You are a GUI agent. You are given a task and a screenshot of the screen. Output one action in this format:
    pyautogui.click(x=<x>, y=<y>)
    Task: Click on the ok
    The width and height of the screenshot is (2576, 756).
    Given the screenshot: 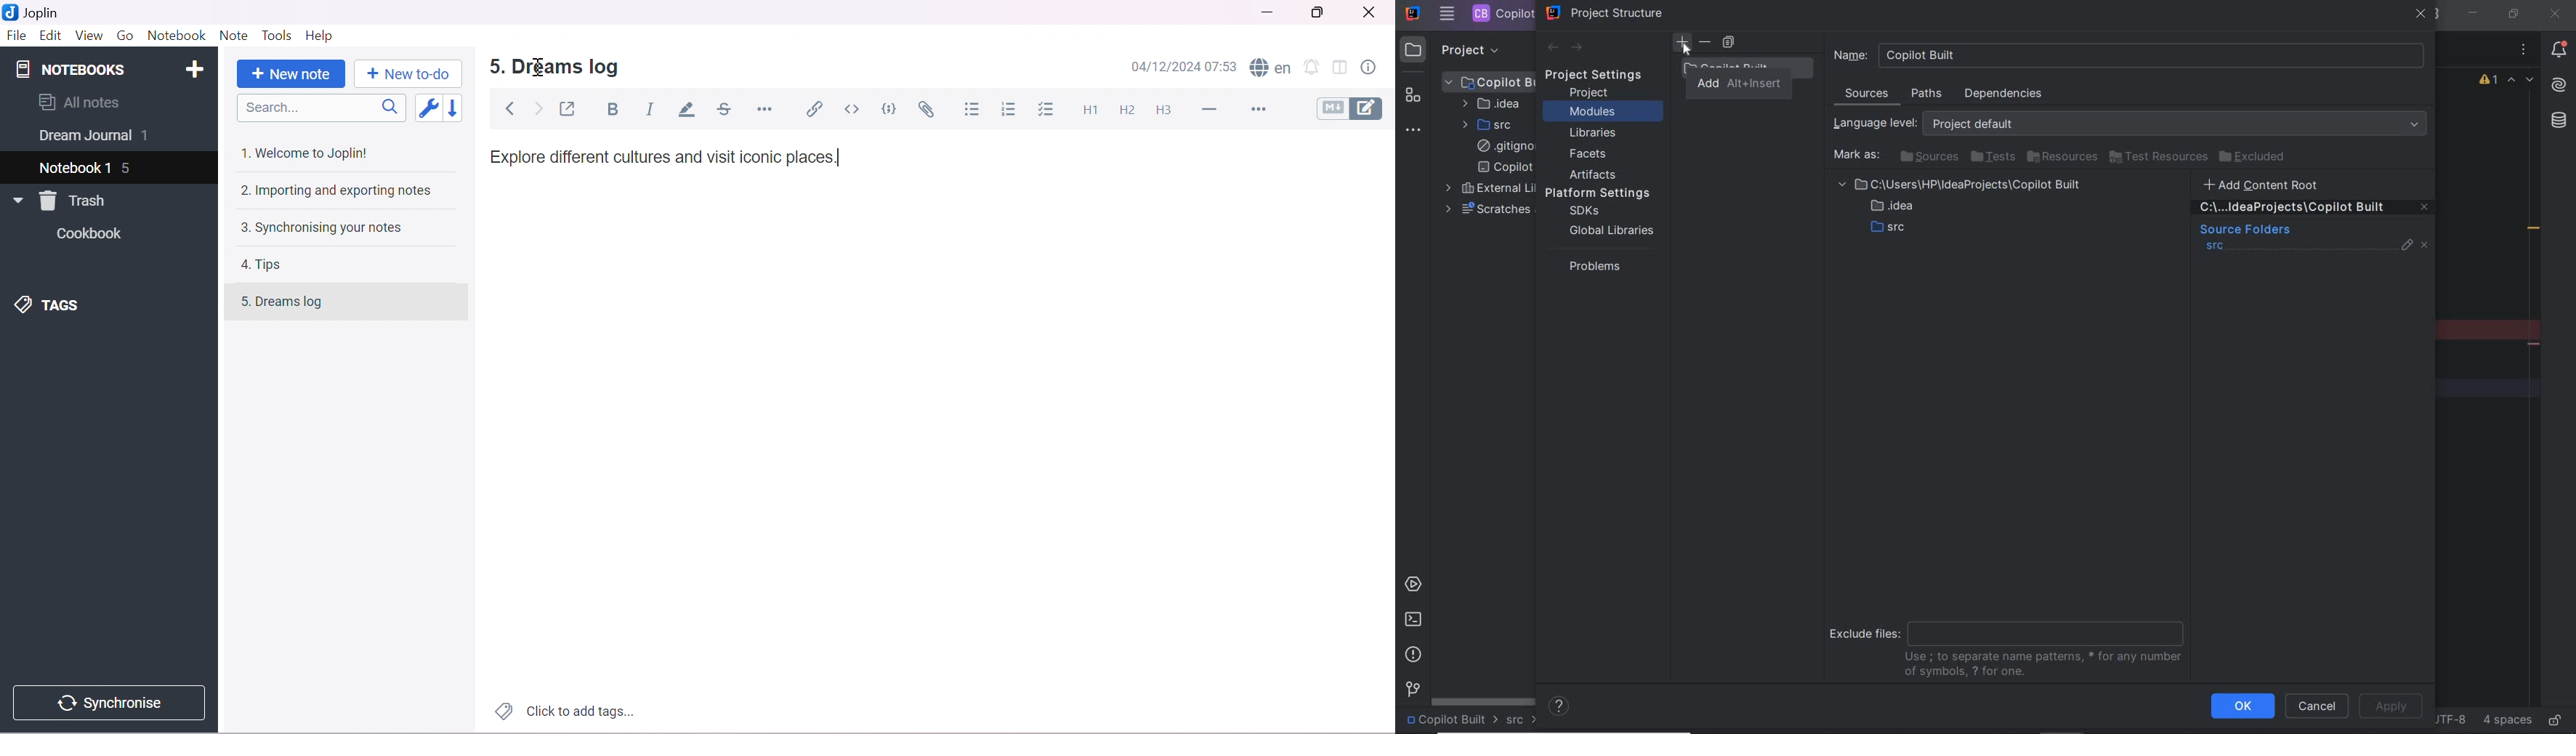 What is the action you would take?
    pyautogui.click(x=2242, y=706)
    